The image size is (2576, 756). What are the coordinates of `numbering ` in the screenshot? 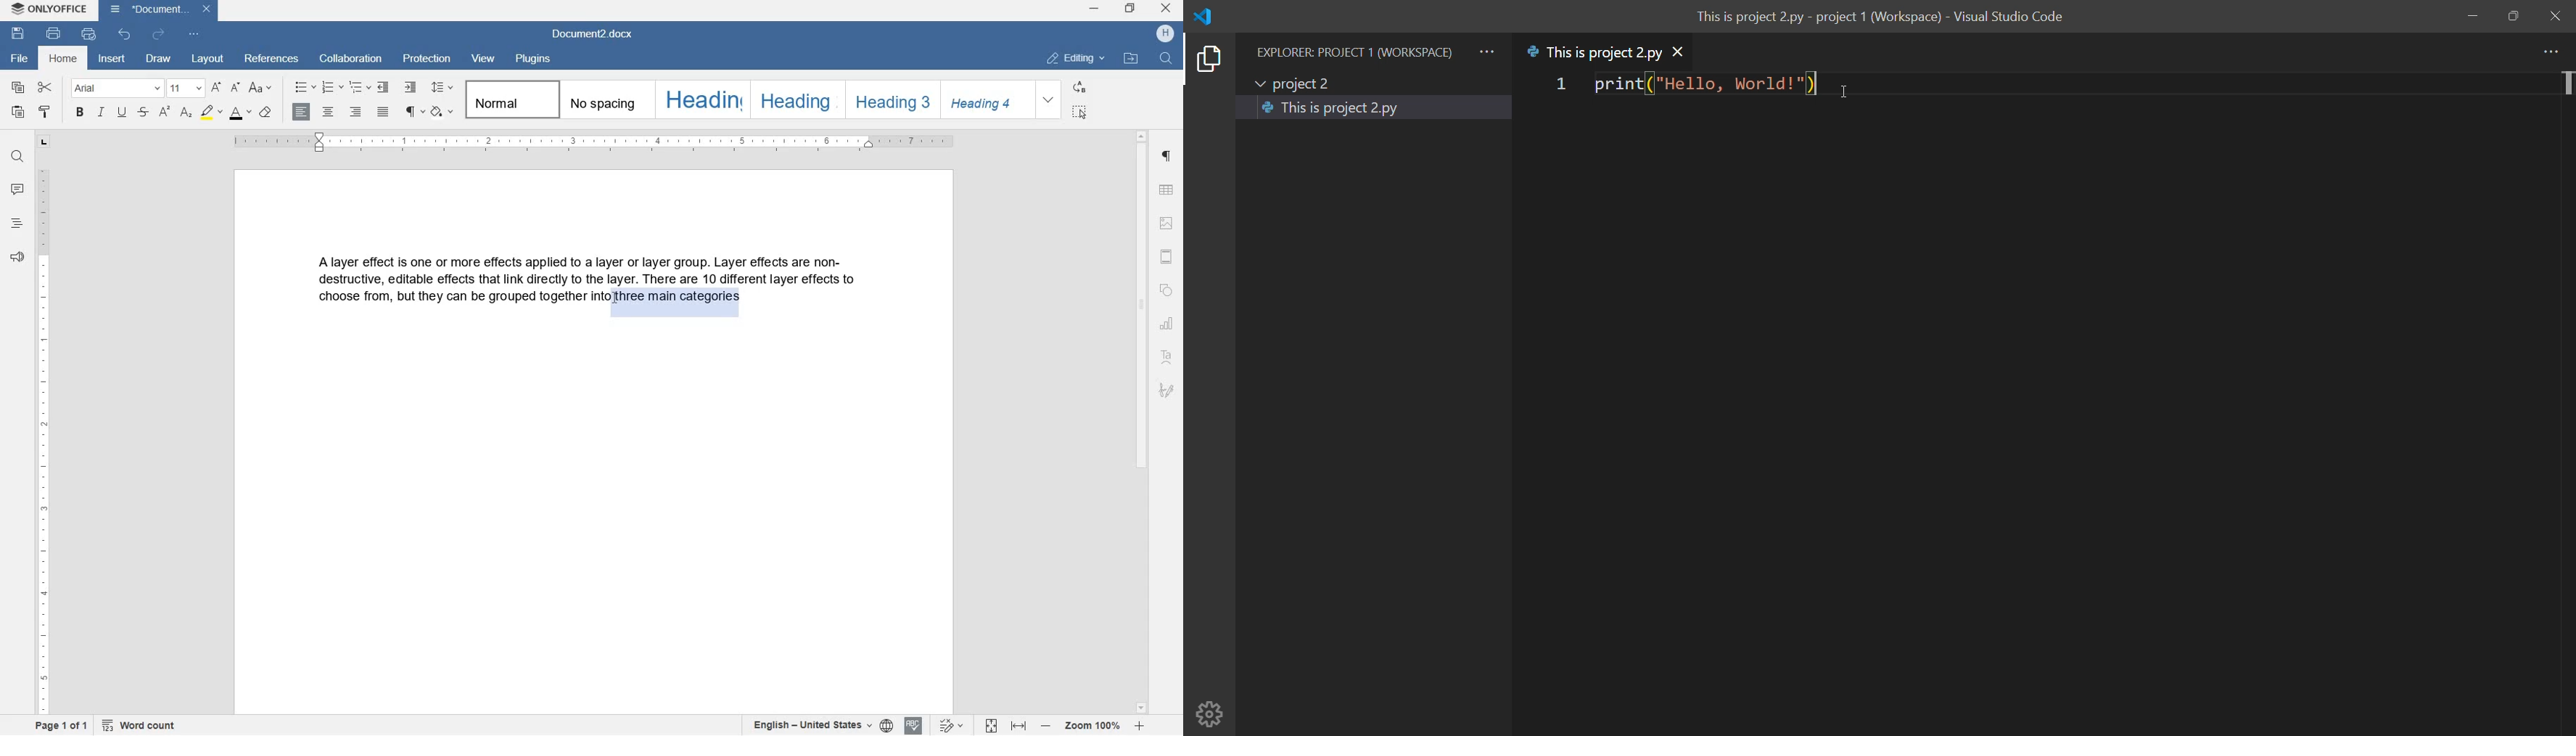 It's located at (333, 87).